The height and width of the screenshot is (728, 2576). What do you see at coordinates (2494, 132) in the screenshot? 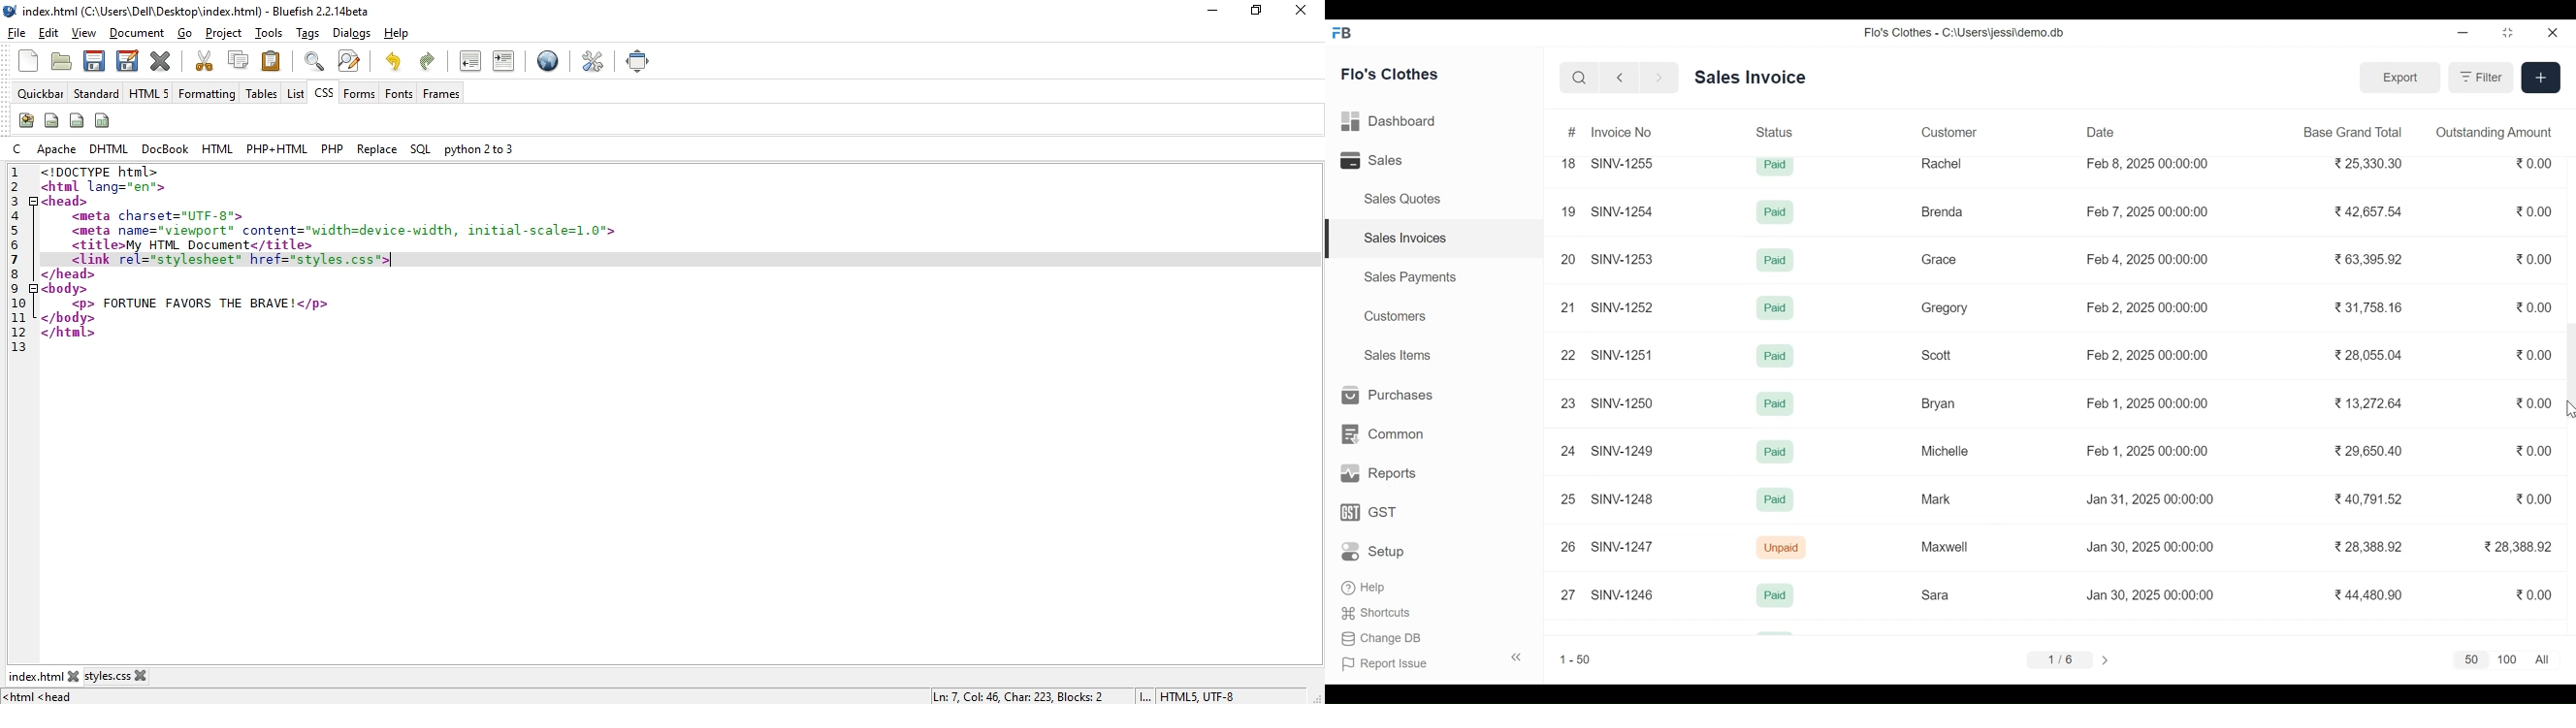
I see `Outstanding Amount` at bounding box center [2494, 132].